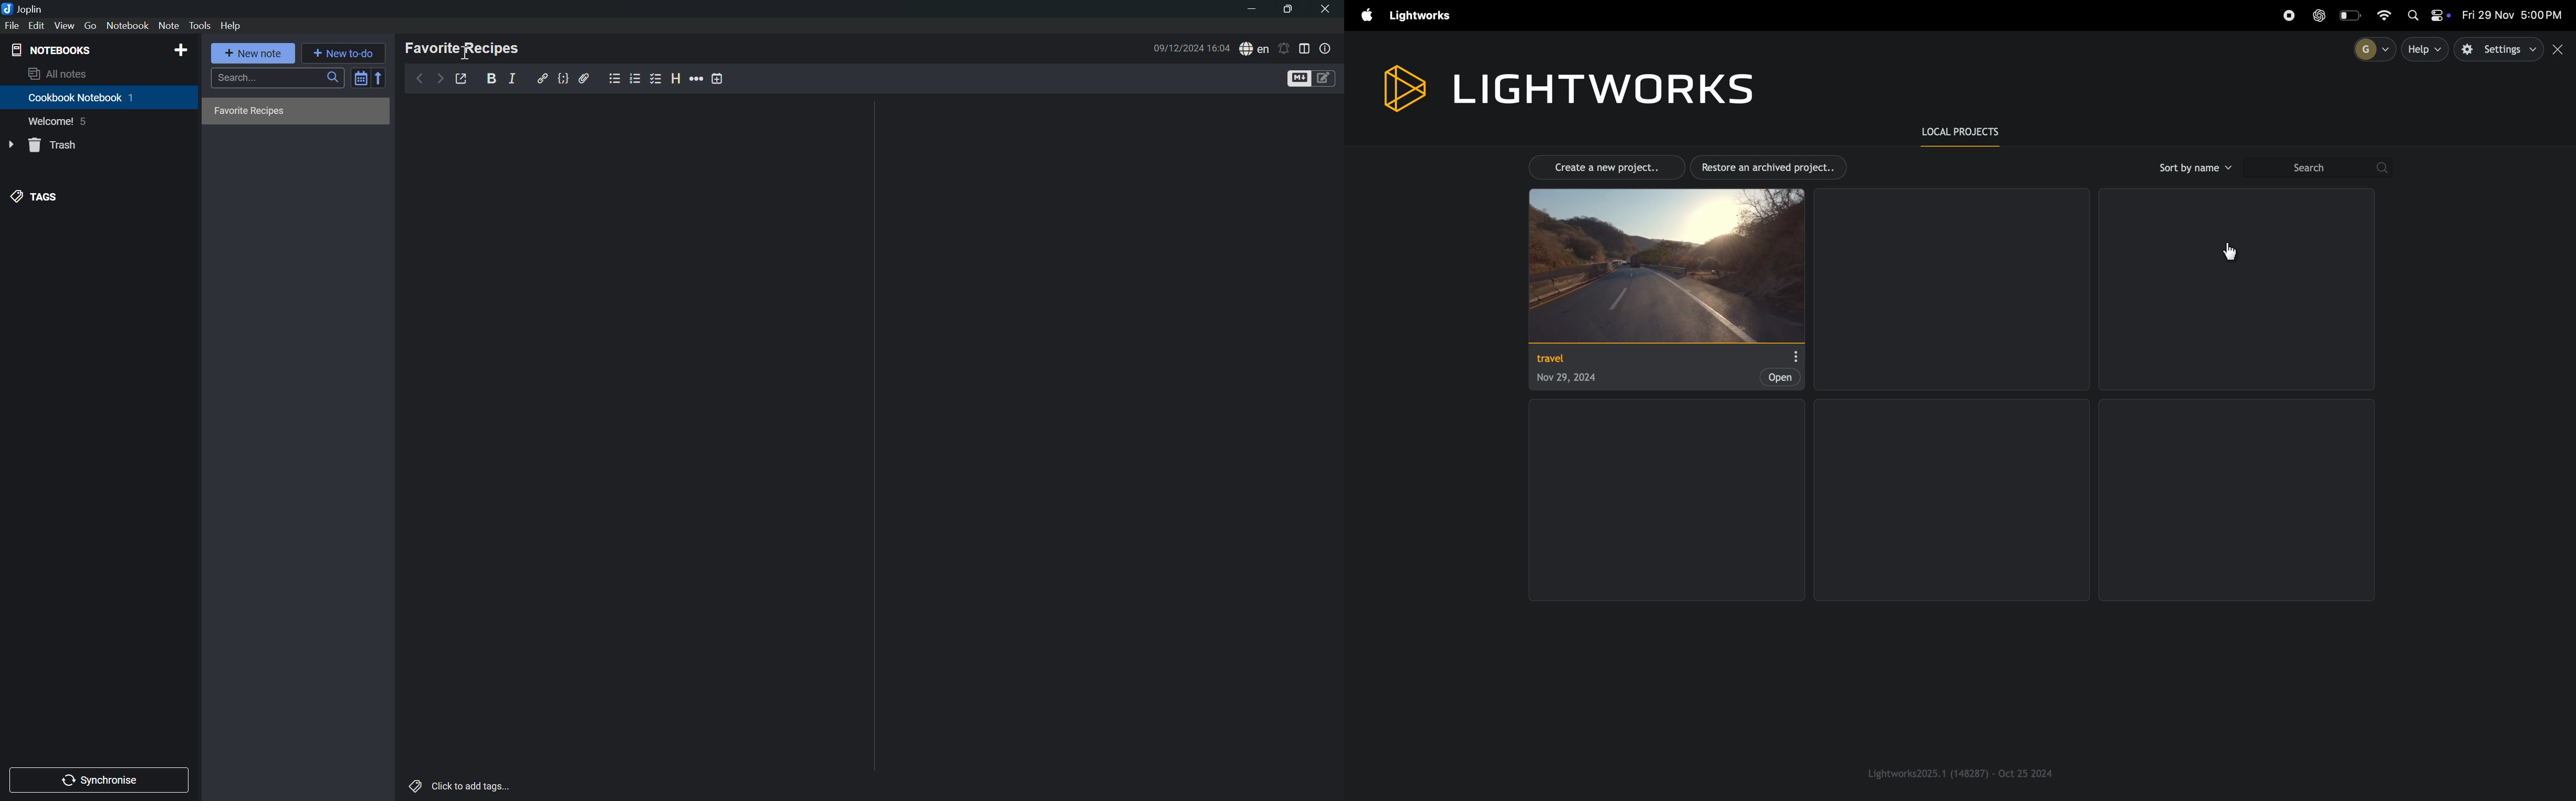 The height and width of the screenshot is (812, 2576). Describe the element at coordinates (418, 79) in the screenshot. I see `Back` at that location.